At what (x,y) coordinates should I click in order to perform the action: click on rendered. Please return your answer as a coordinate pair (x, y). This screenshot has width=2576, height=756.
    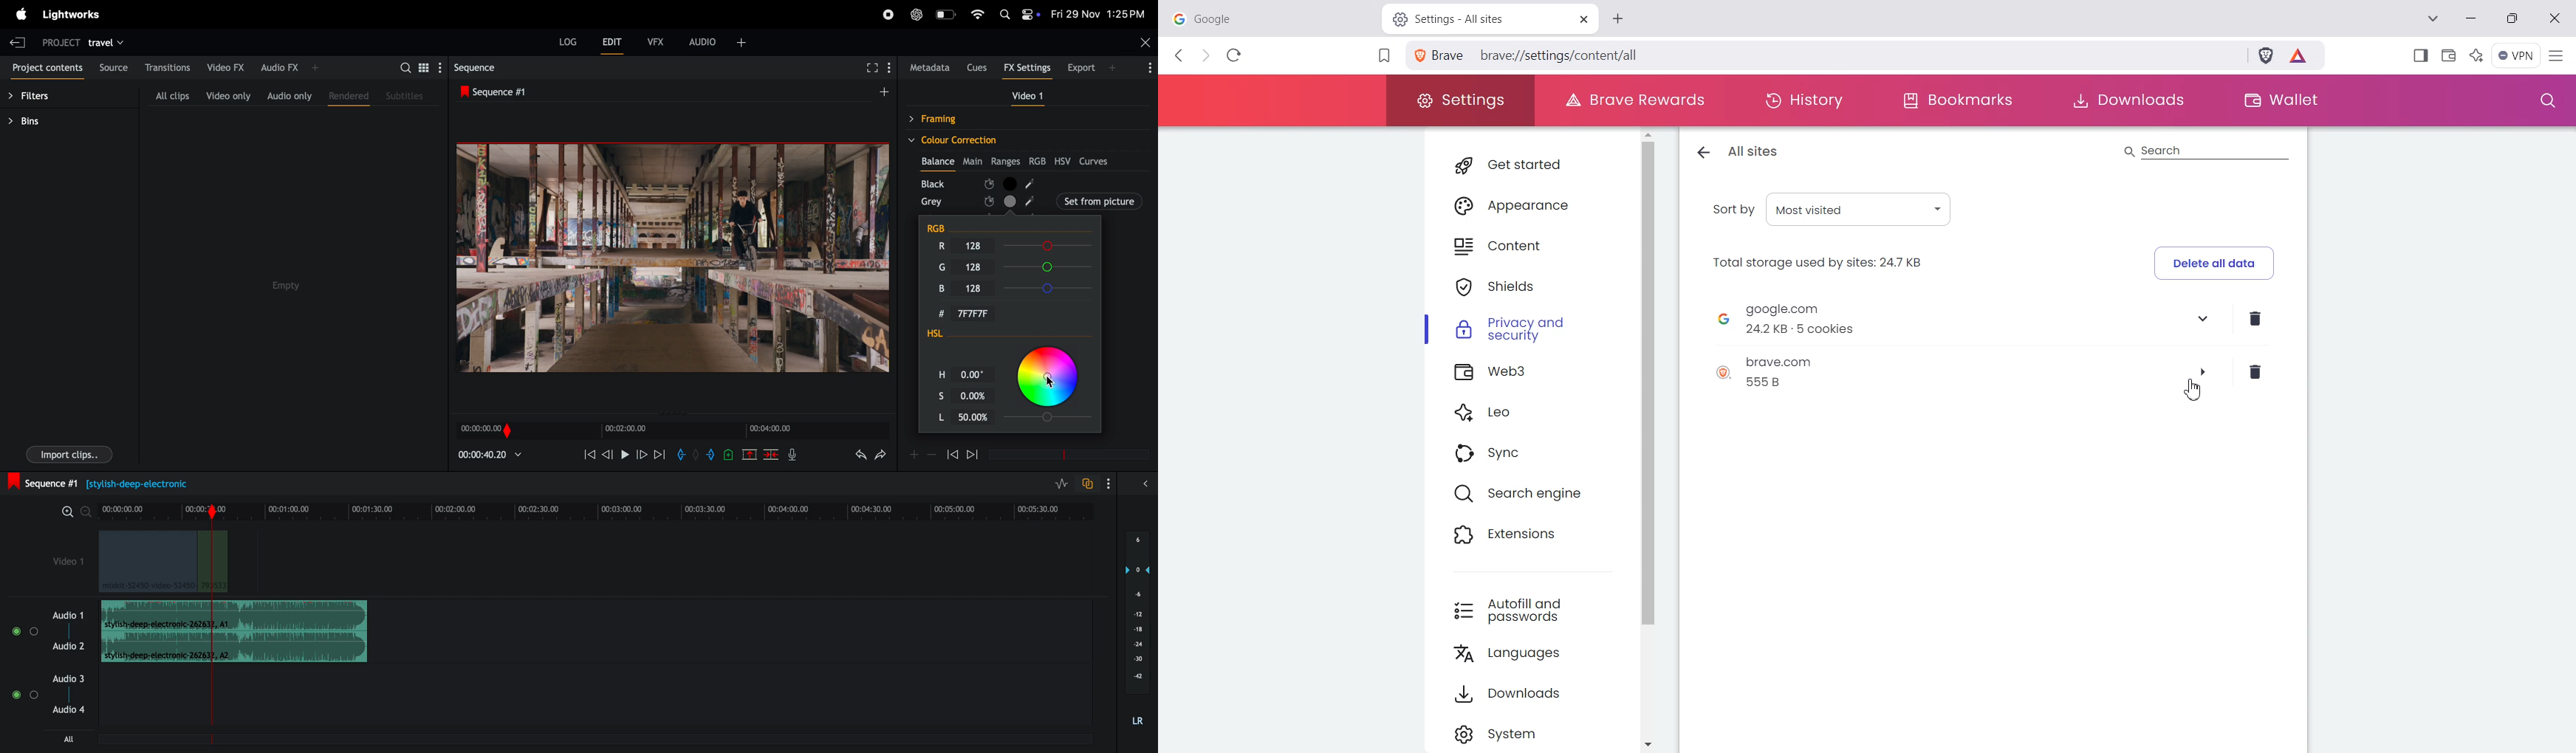
    Looking at the image, I should click on (348, 97).